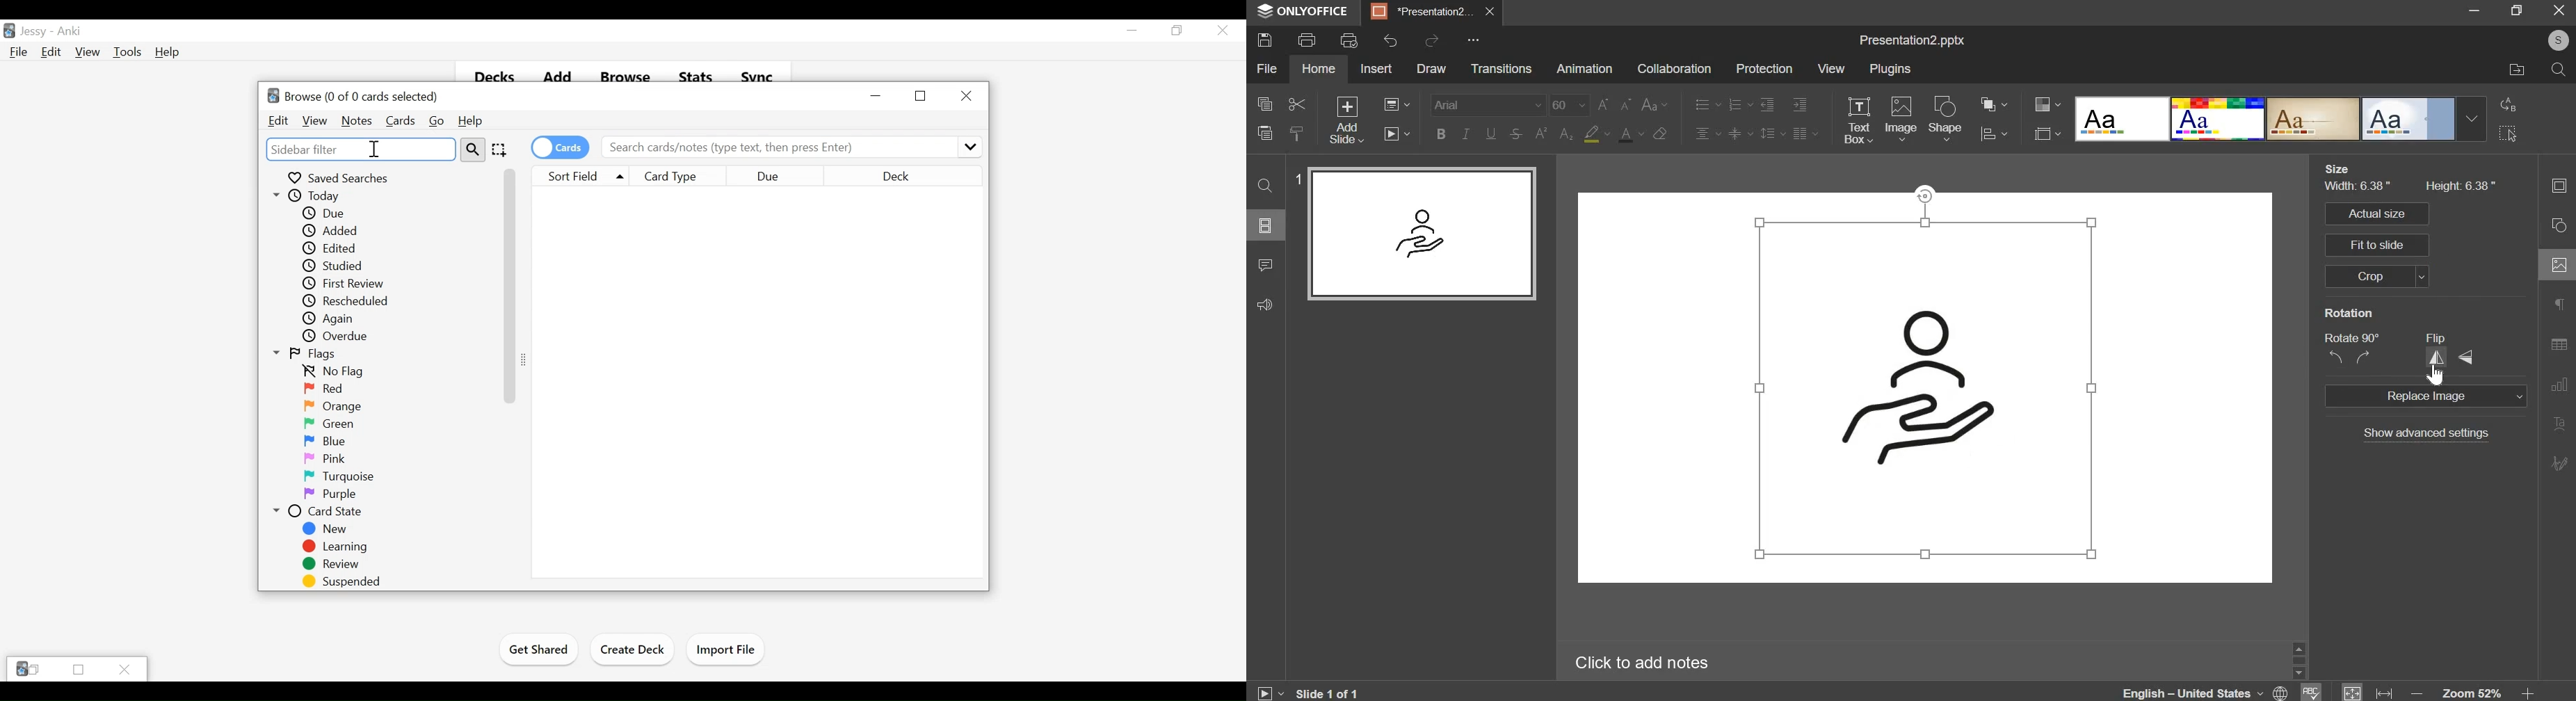 This screenshot has height=728, width=2576. Describe the element at coordinates (330, 528) in the screenshot. I see `New` at that location.